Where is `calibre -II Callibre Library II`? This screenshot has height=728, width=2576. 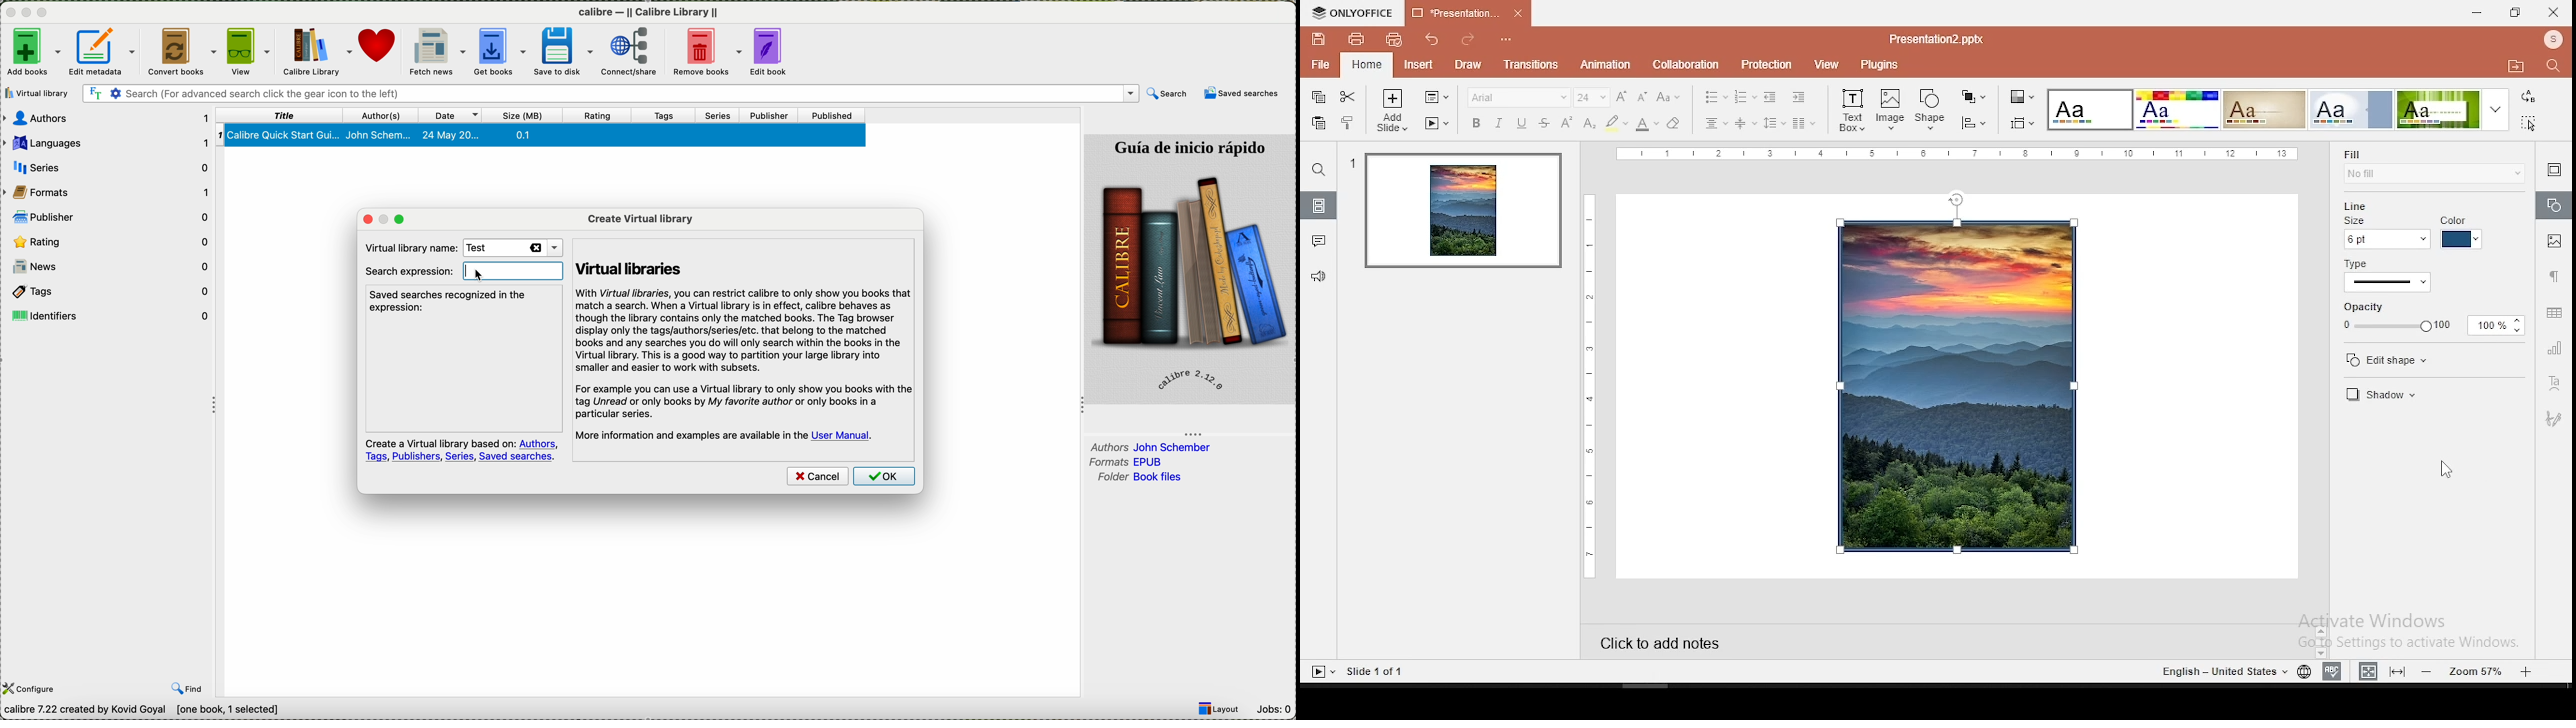
calibre -II Callibre Library II is located at coordinates (649, 14).